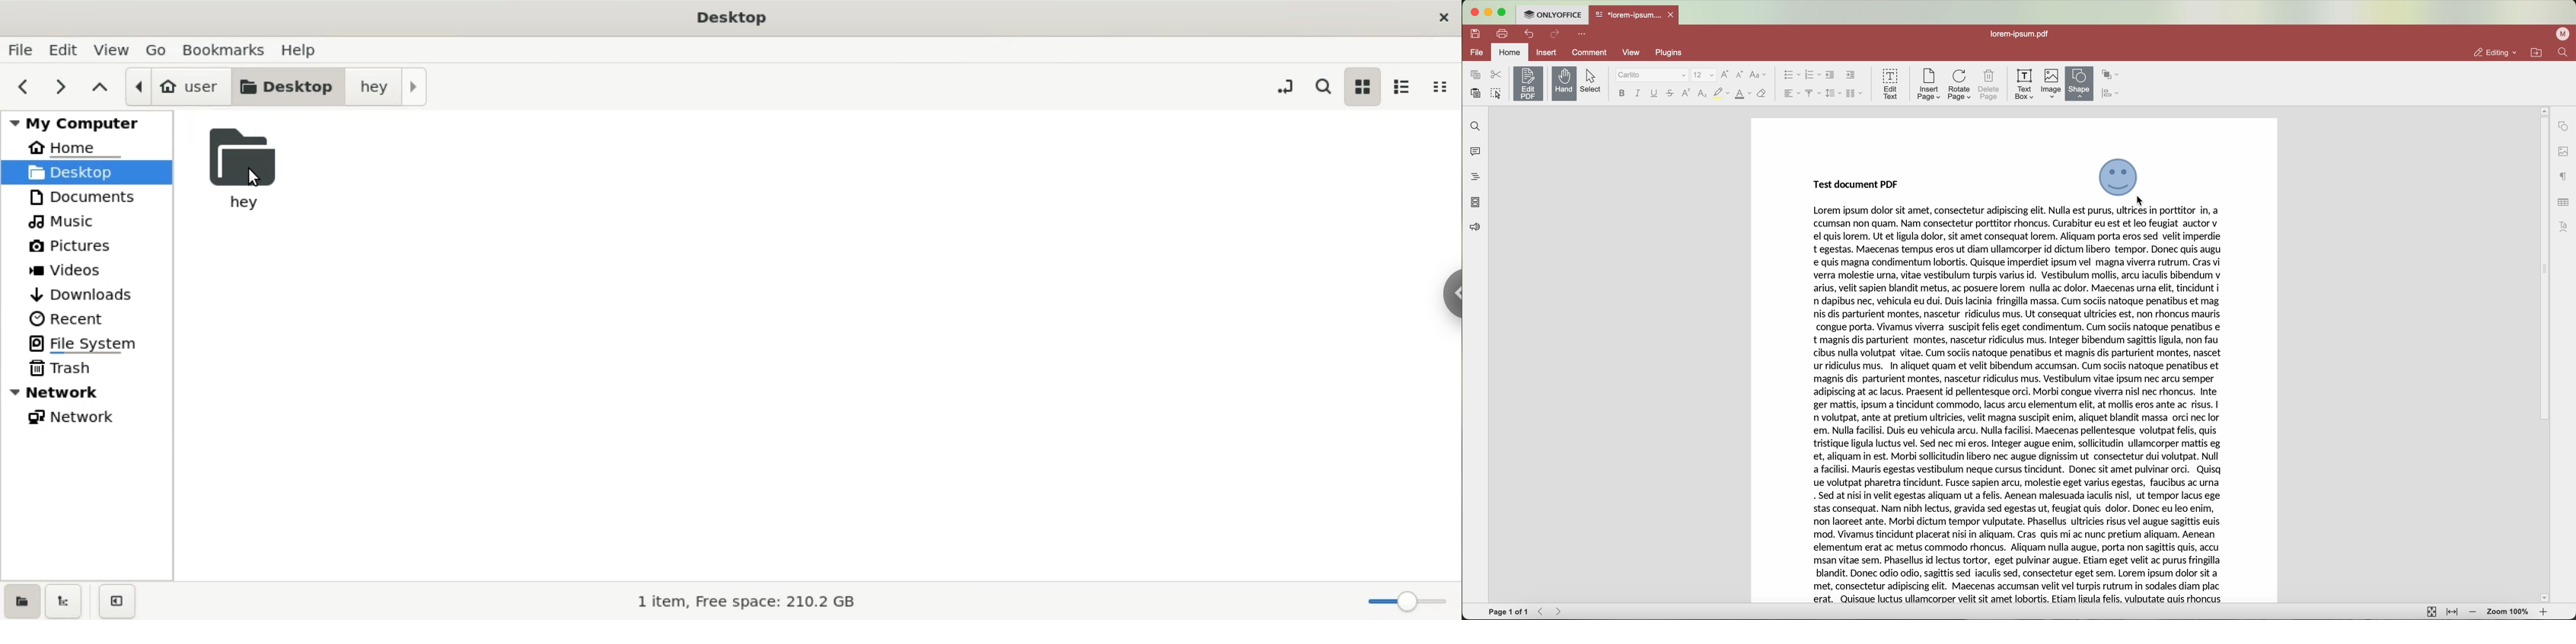  What do you see at coordinates (1685, 94) in the screenshot?
I see `superscript` at bounding box center [1685, 94].